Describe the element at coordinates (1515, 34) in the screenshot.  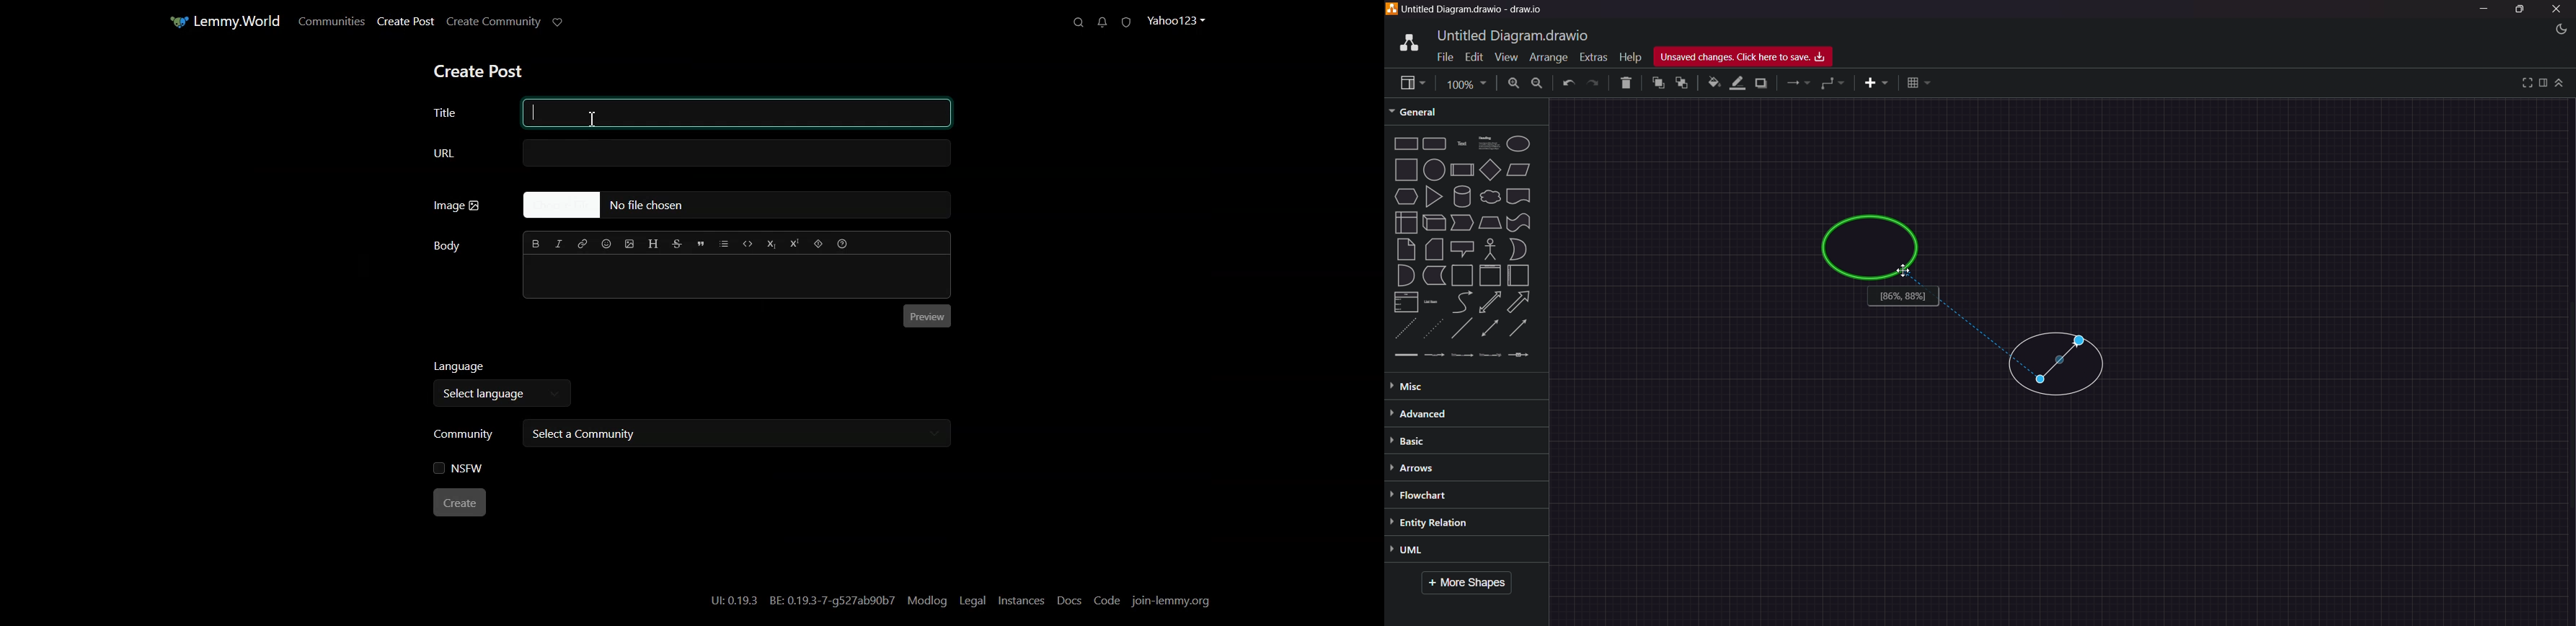
I see `title` at that location.